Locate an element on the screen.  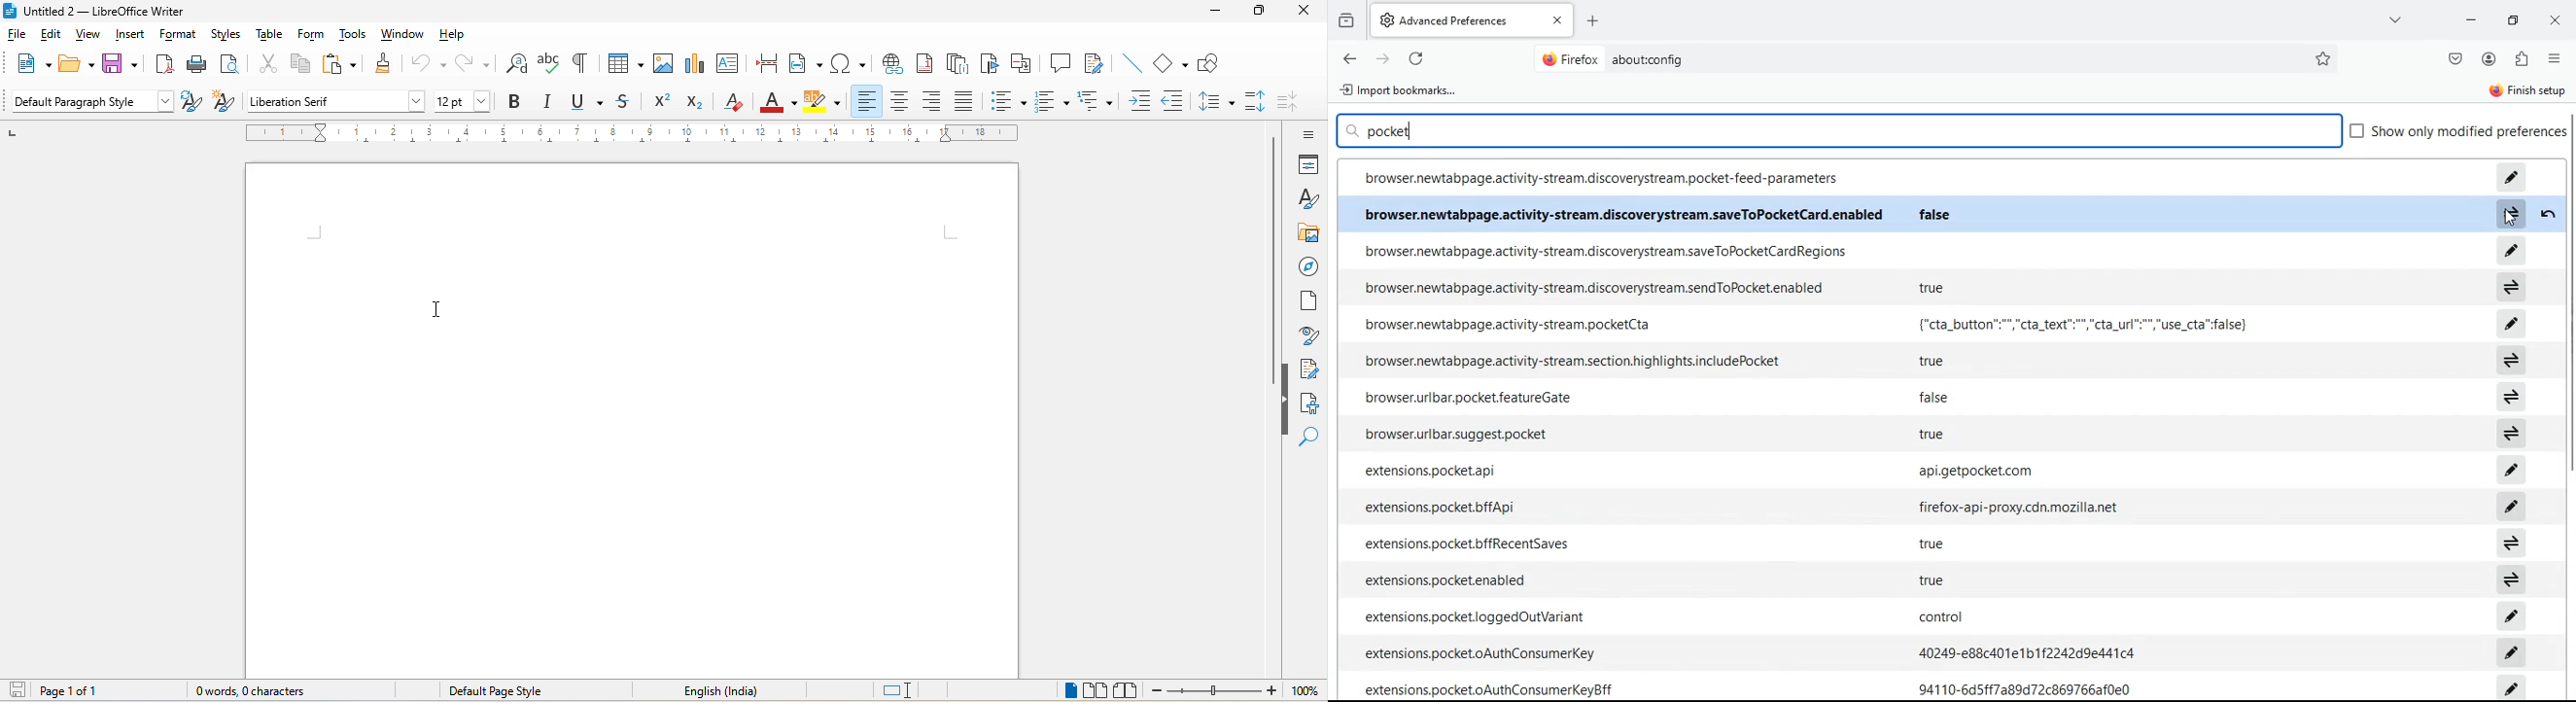
font size is located at coordinates (469, 102).